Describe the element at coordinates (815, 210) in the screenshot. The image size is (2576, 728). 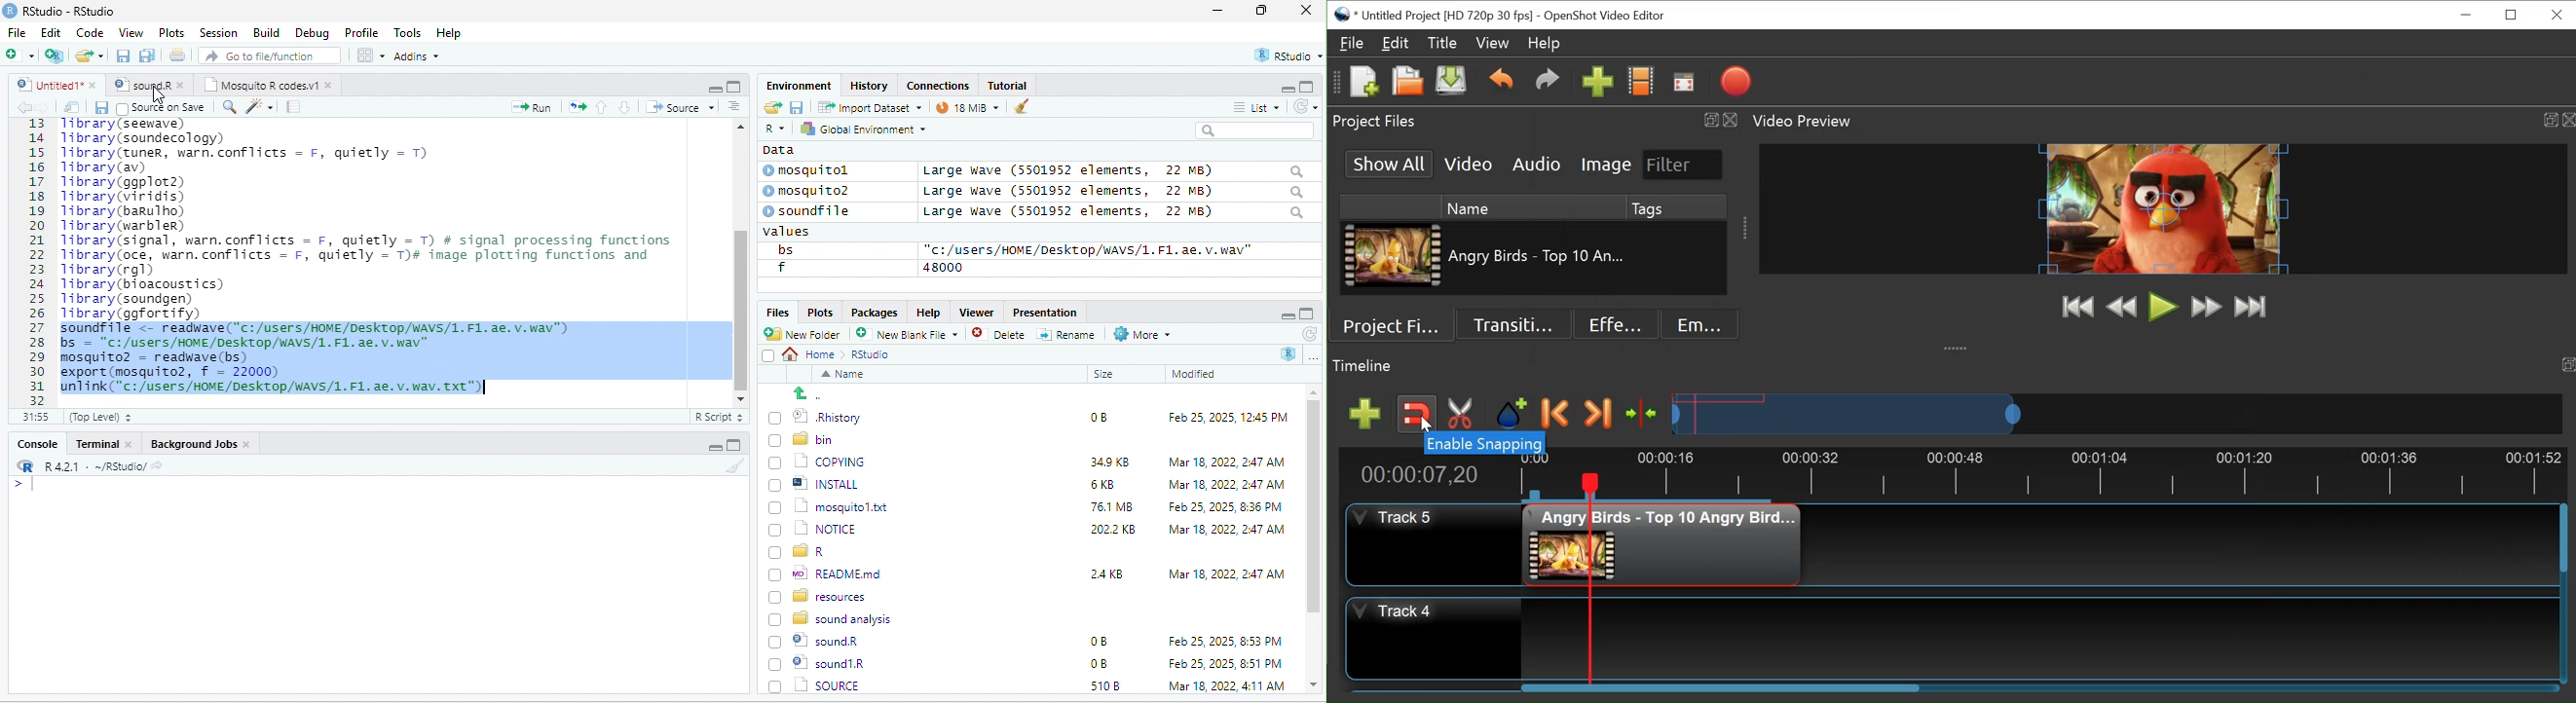
I see `© soundfile` at that location.